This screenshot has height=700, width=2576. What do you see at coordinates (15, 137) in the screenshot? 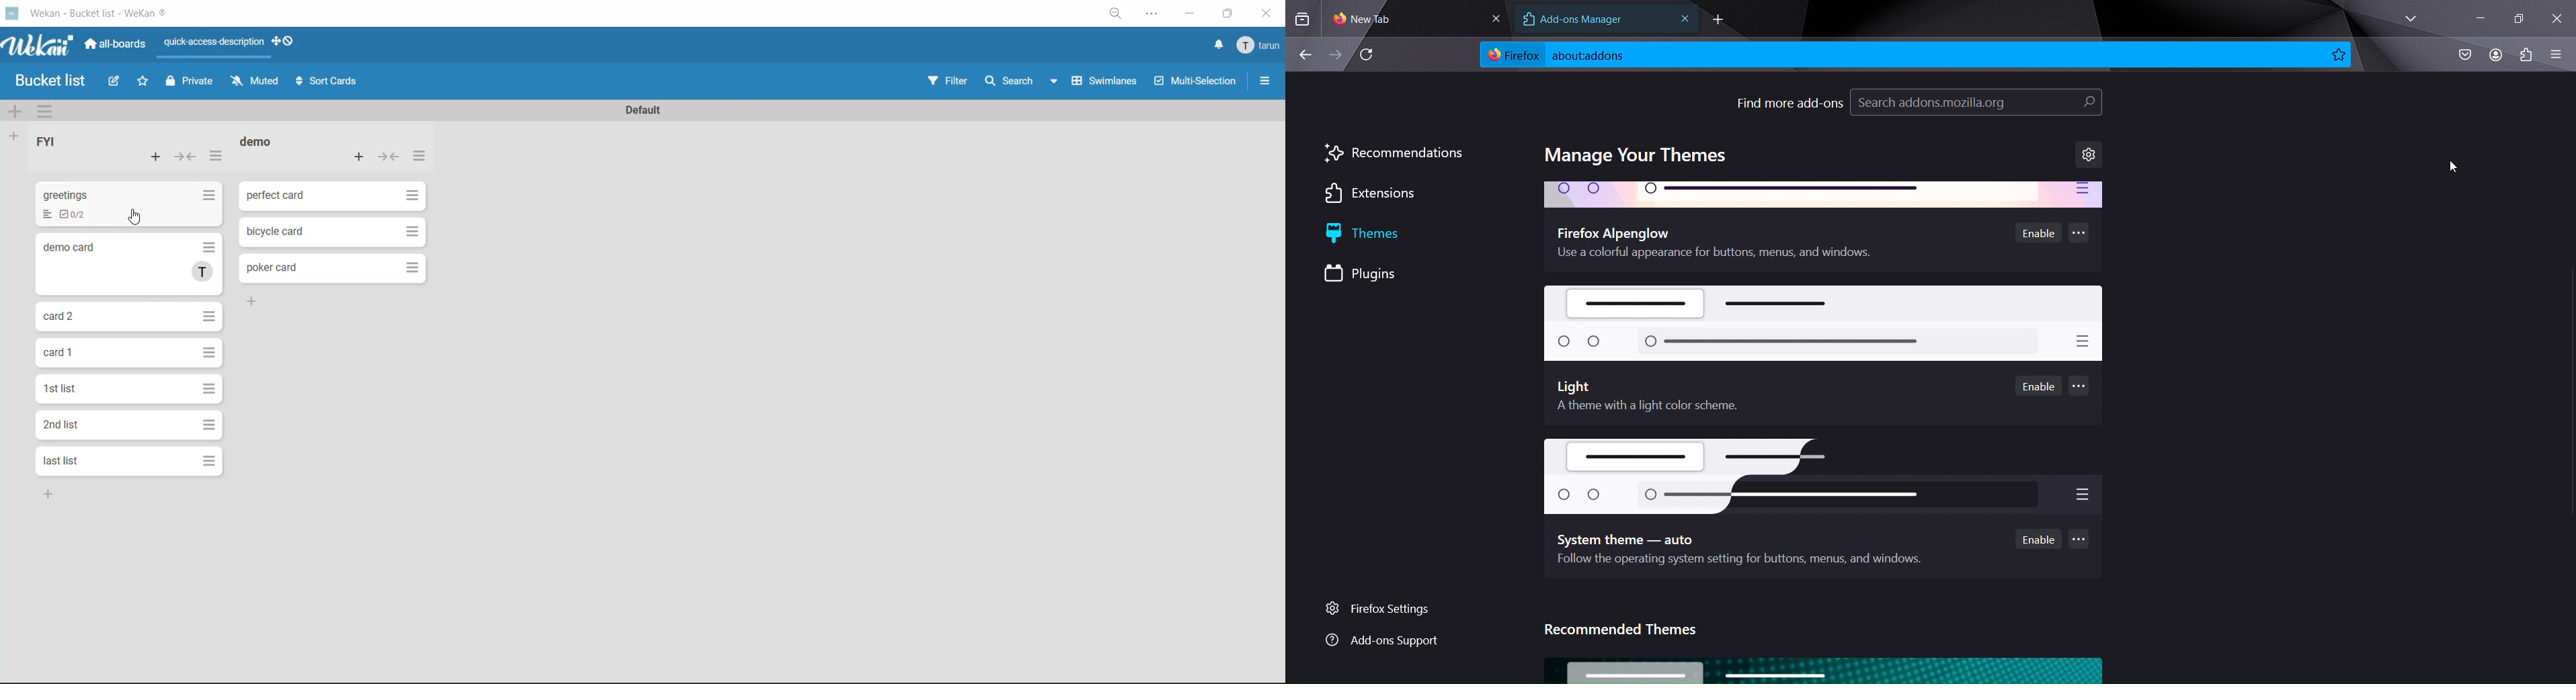
I see `add list` at bounding box center [15, 137].